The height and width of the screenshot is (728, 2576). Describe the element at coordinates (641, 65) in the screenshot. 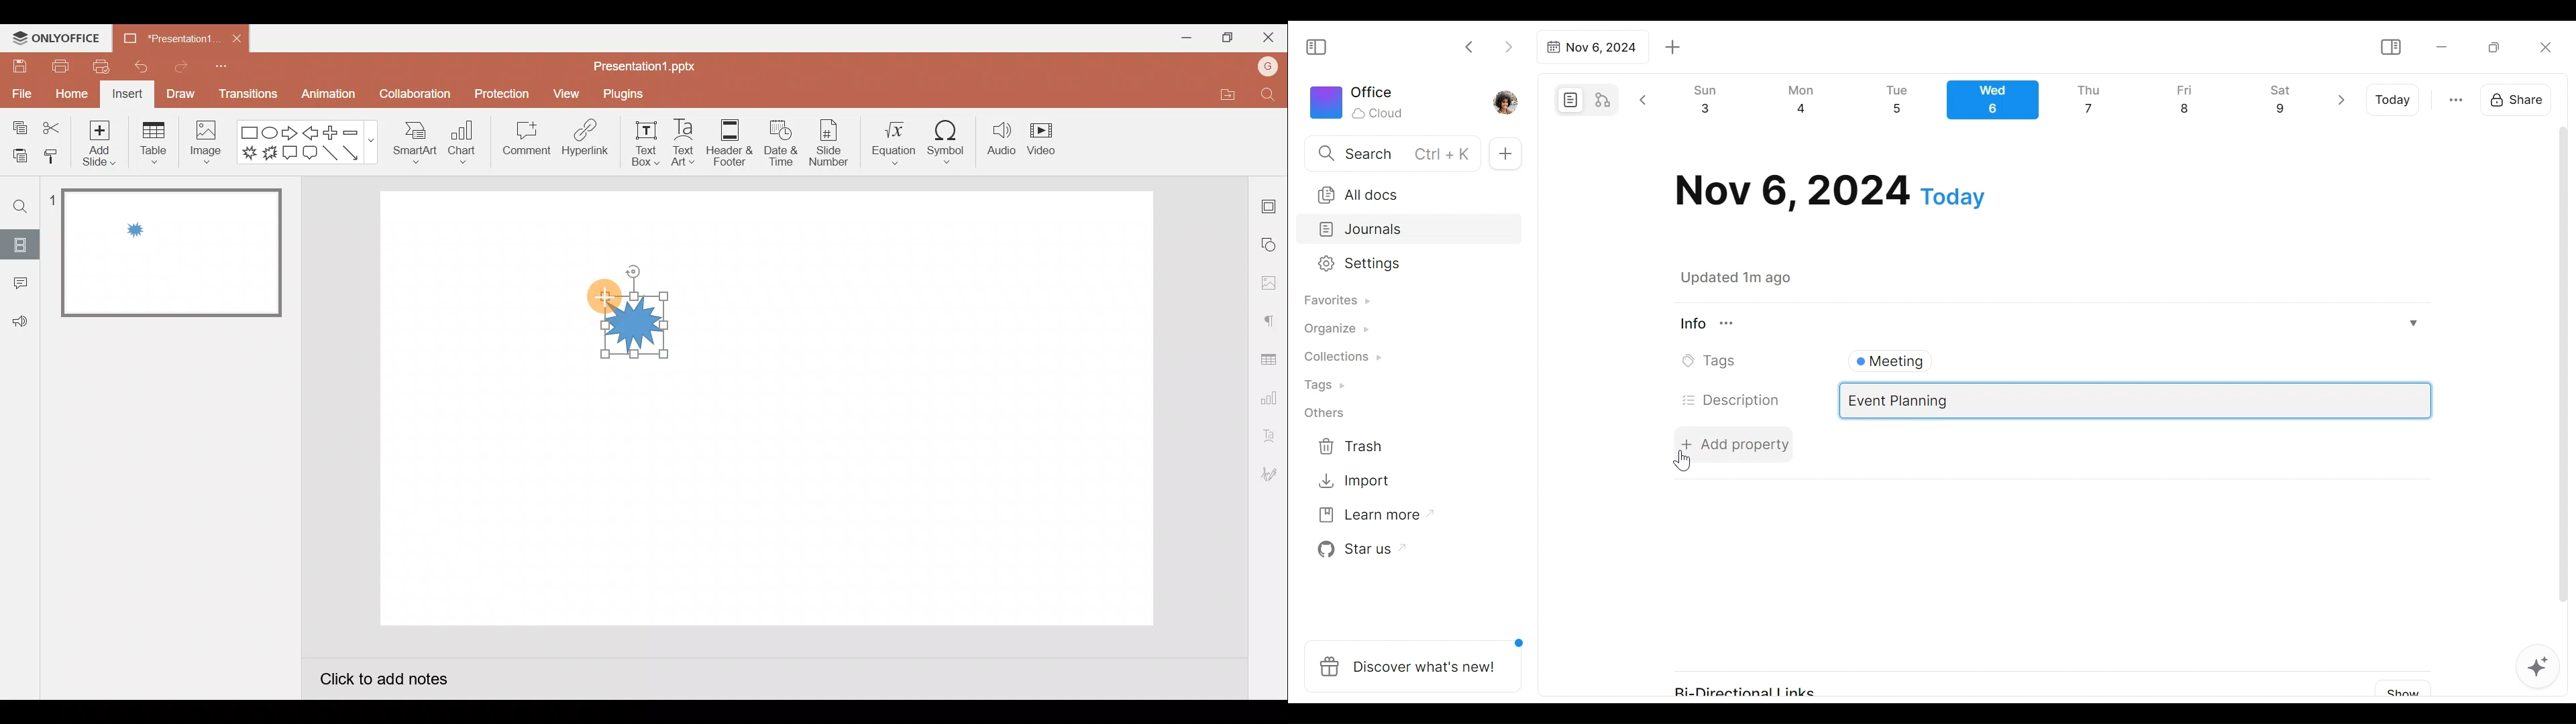

I see `Presentation1.pptx` at that location.